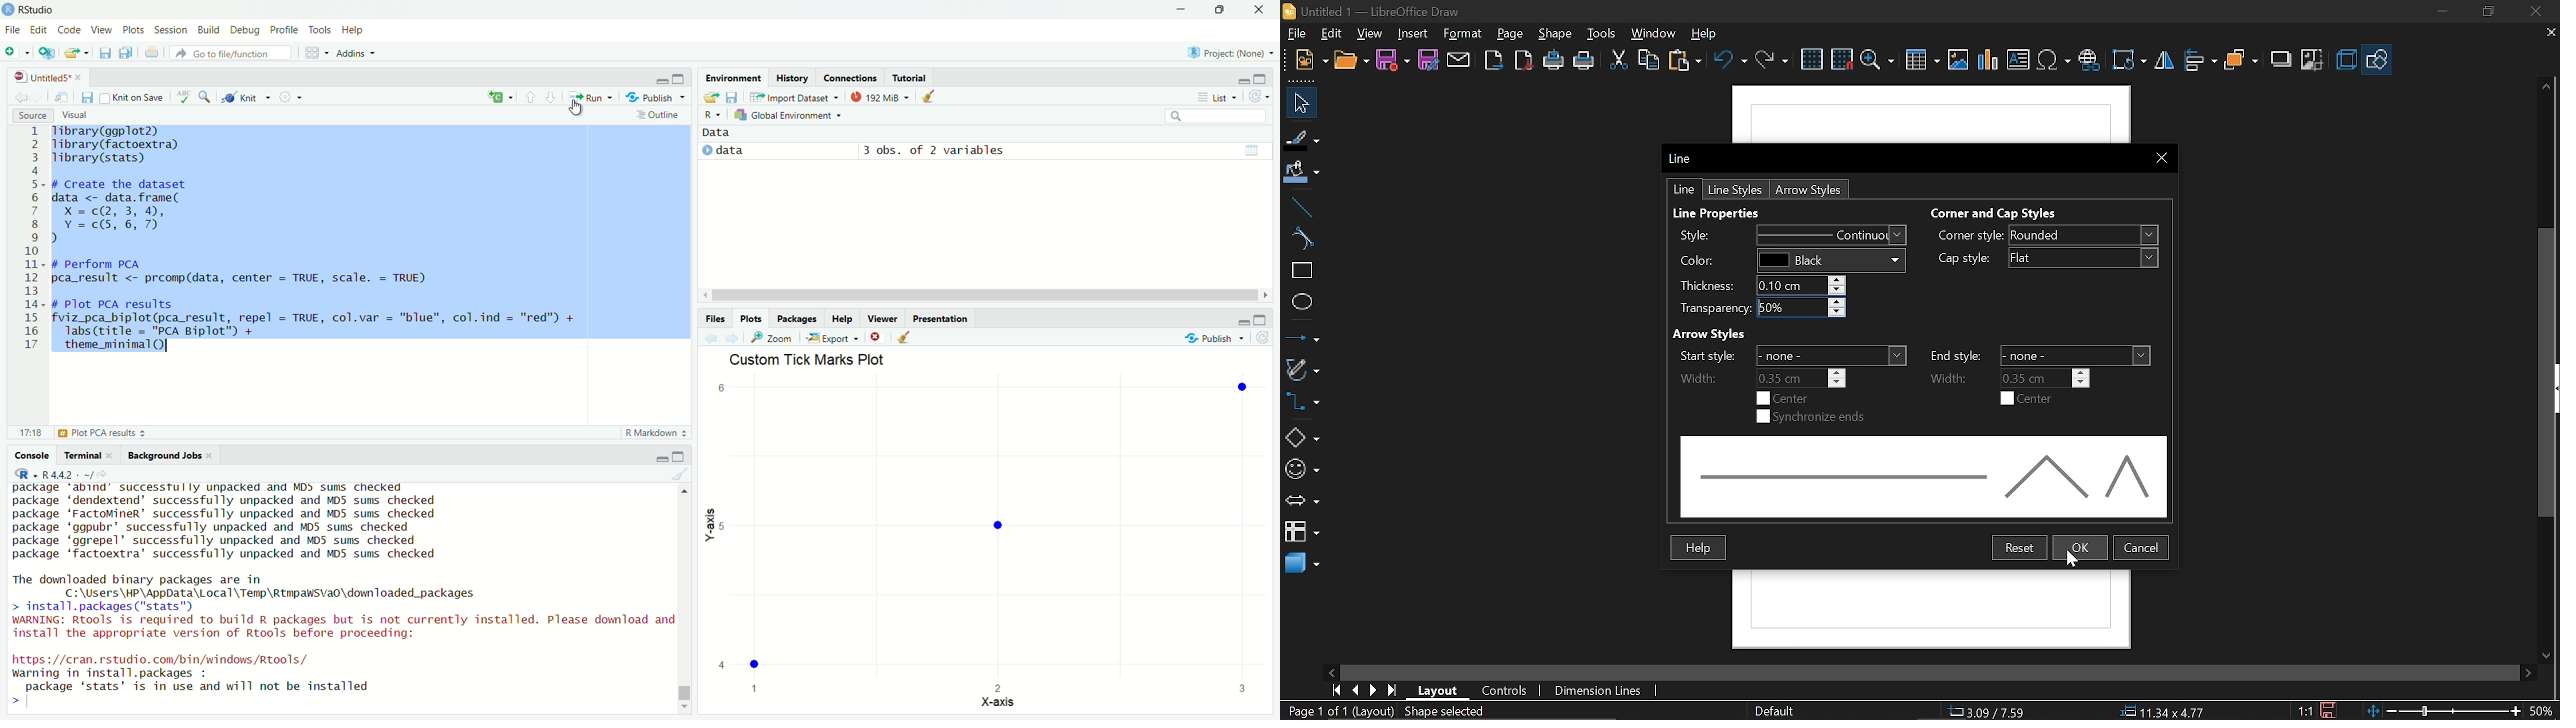  What do you see at coordinates (734, 95) in the screenshot?
I see `save workspace as` at bounding box center [734, 95].